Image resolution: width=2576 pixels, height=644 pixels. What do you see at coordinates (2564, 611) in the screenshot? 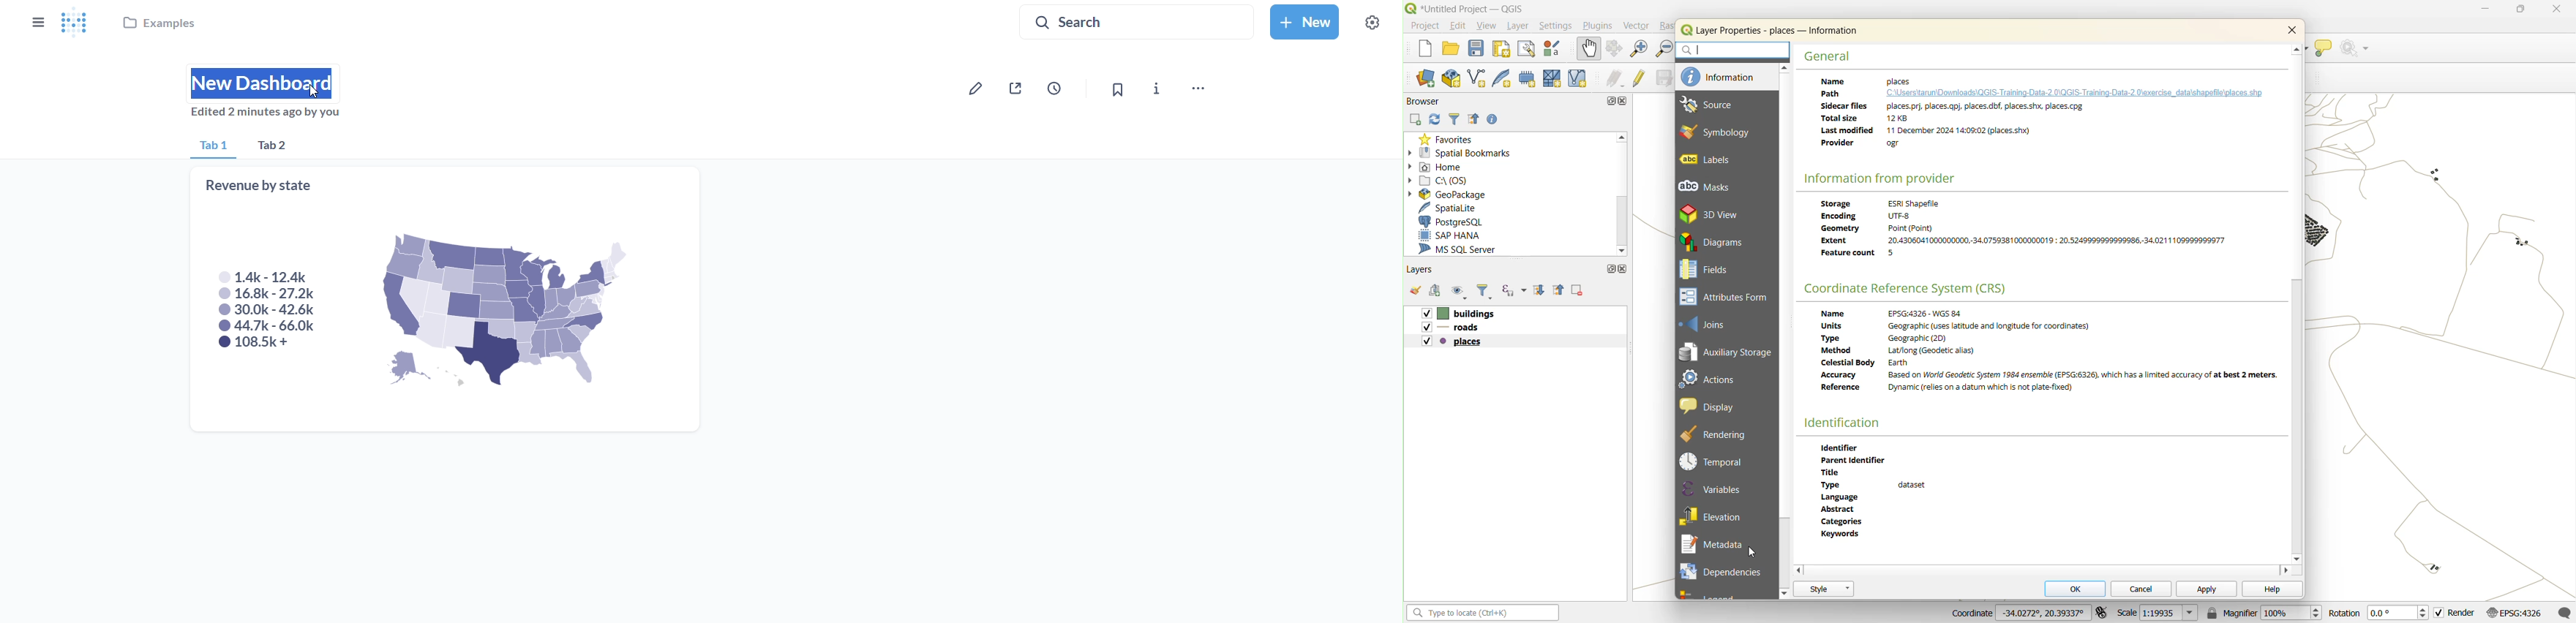
I see `log messages` at bounding box center [2564, 611].